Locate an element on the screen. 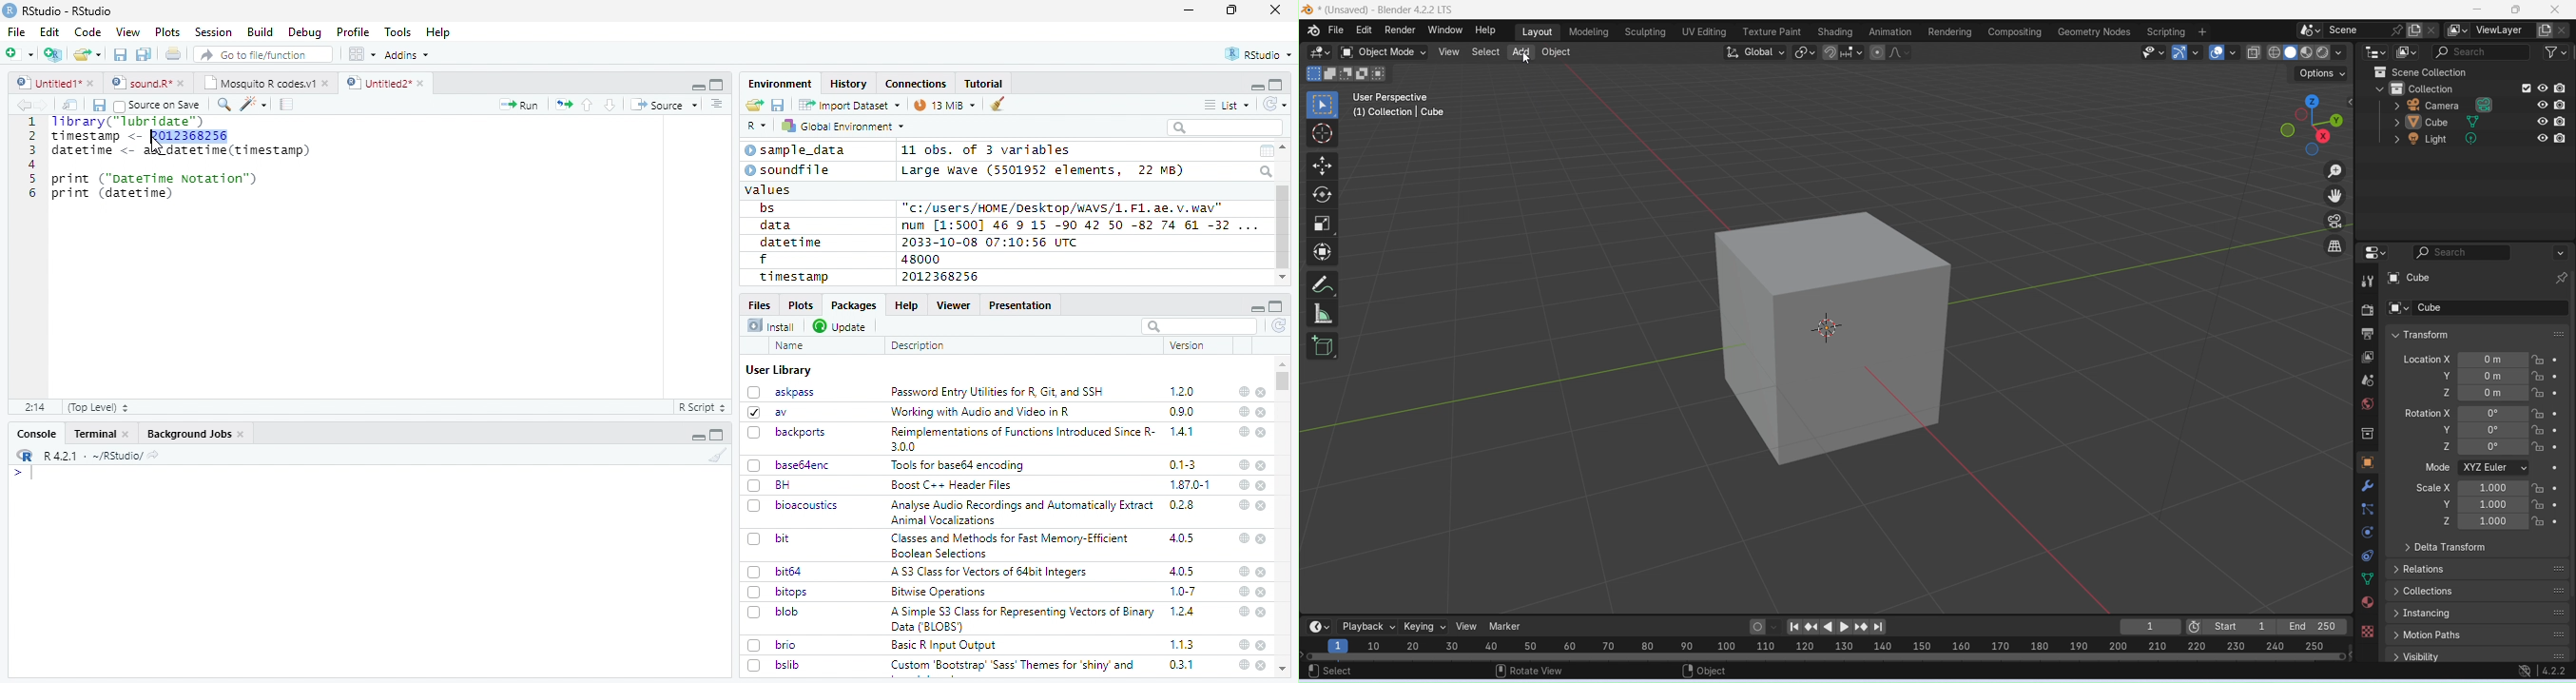 This screenshot has width=2576, height=700. Show in new window is located at coordinates (72, 105).